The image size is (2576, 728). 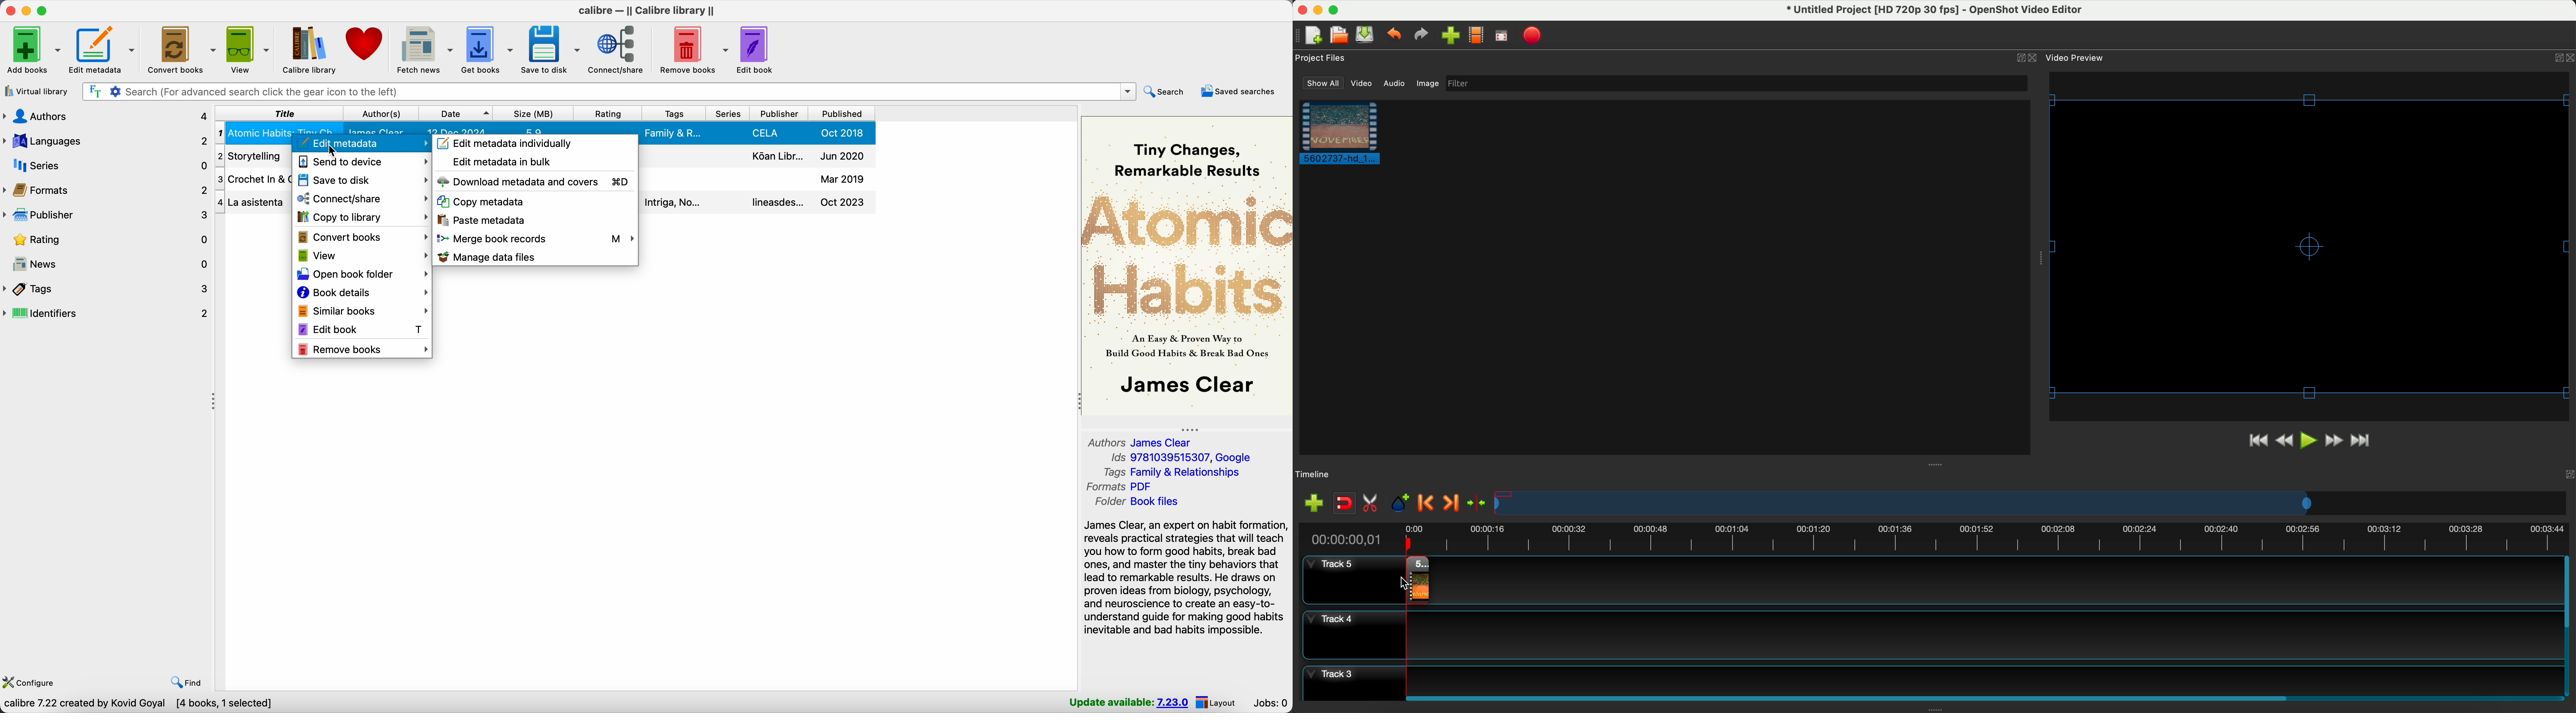 I want to click on title, so click(x=279, y=113).